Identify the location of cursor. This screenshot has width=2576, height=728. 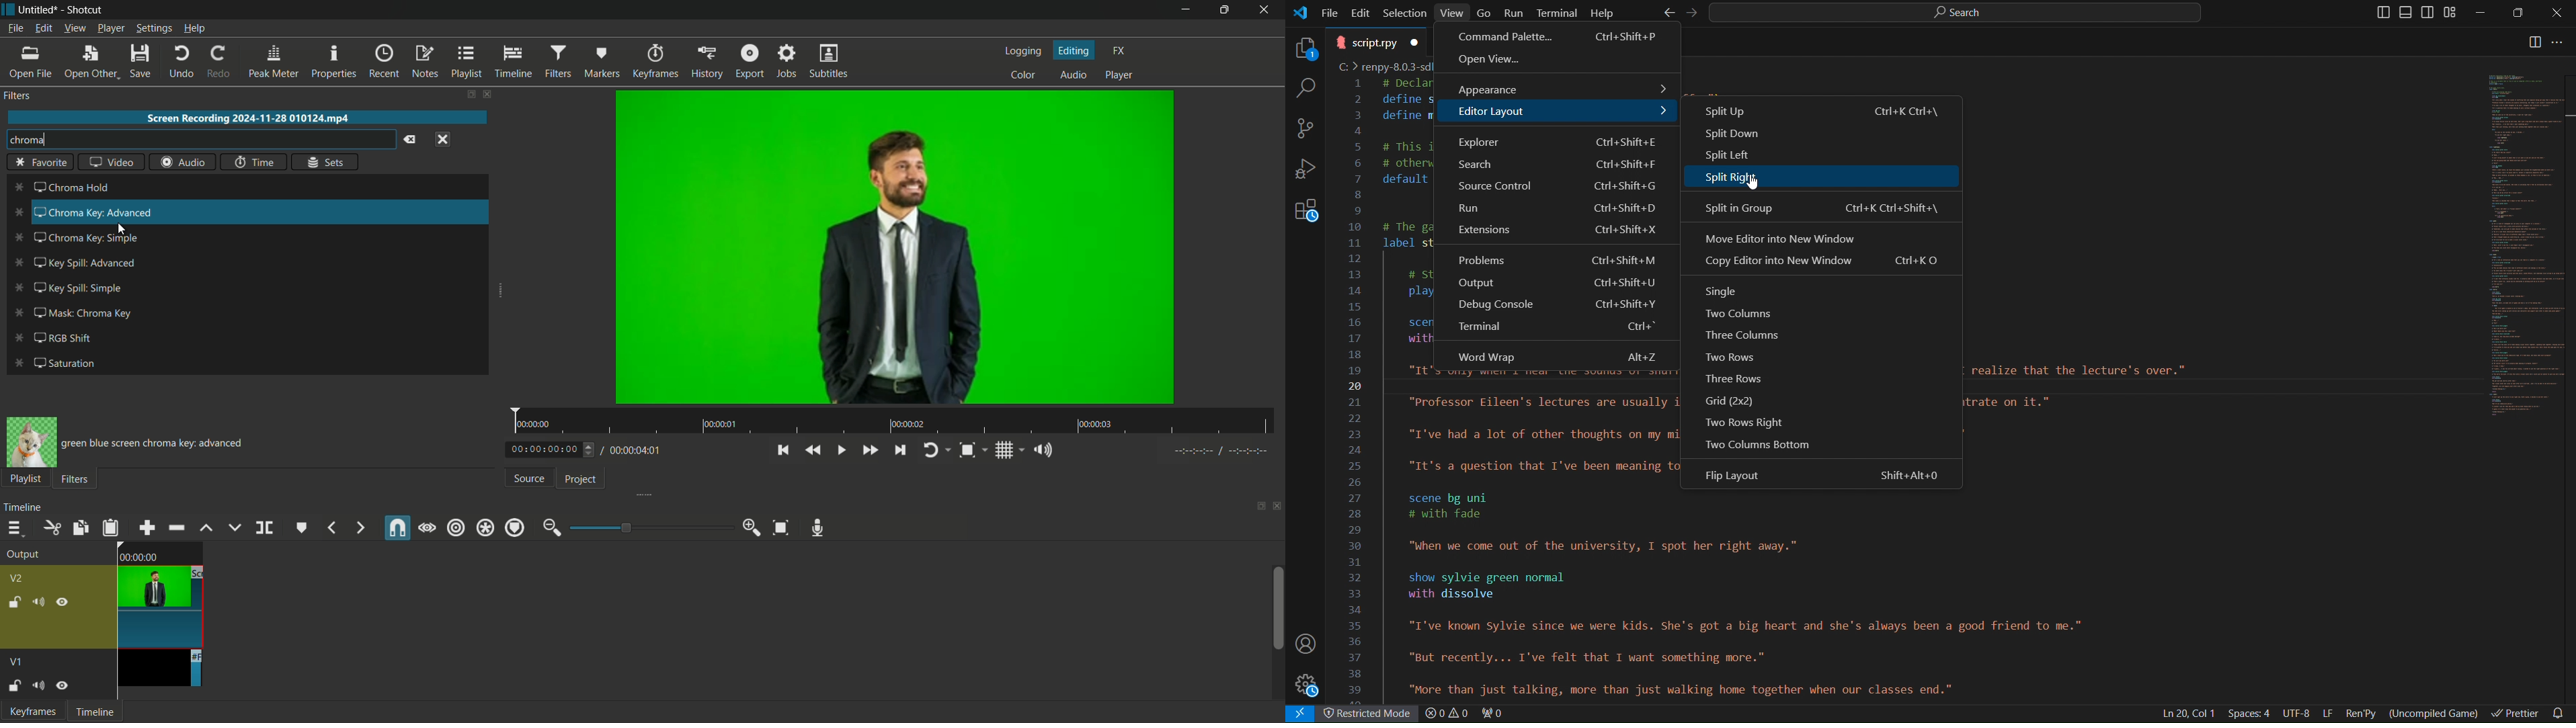
(1752, 183).